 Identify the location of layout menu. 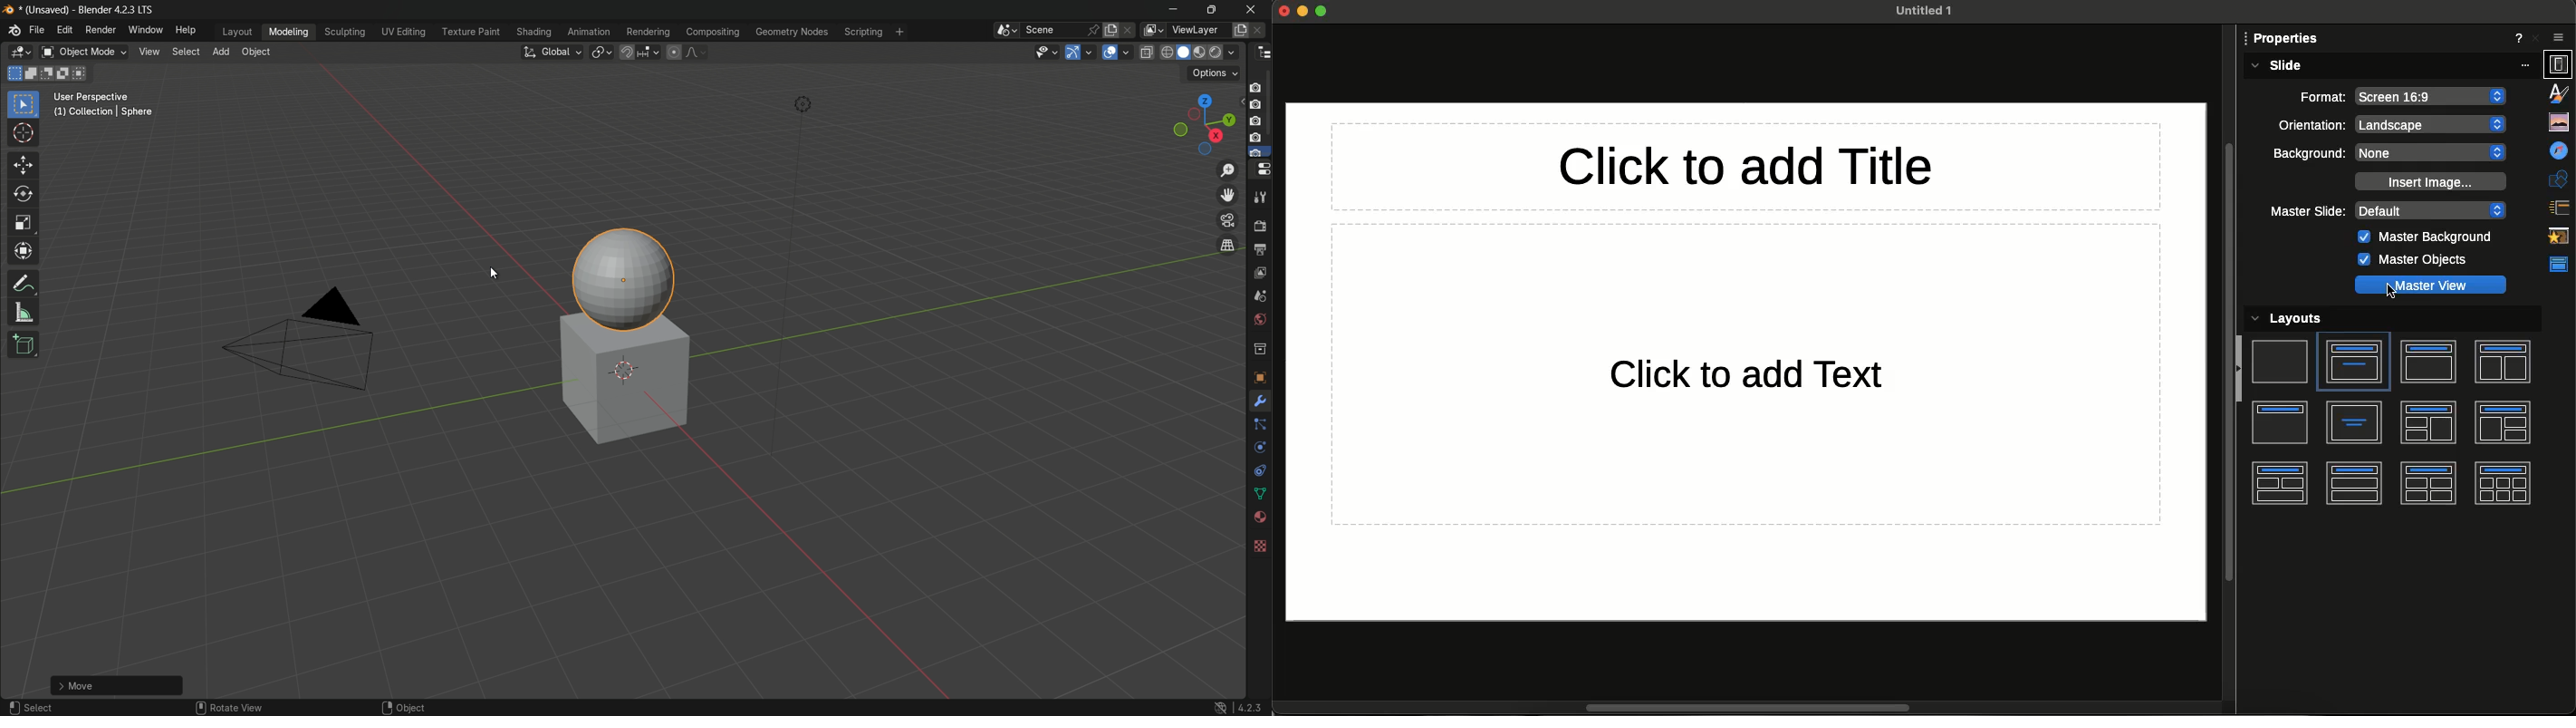
(236, 31).